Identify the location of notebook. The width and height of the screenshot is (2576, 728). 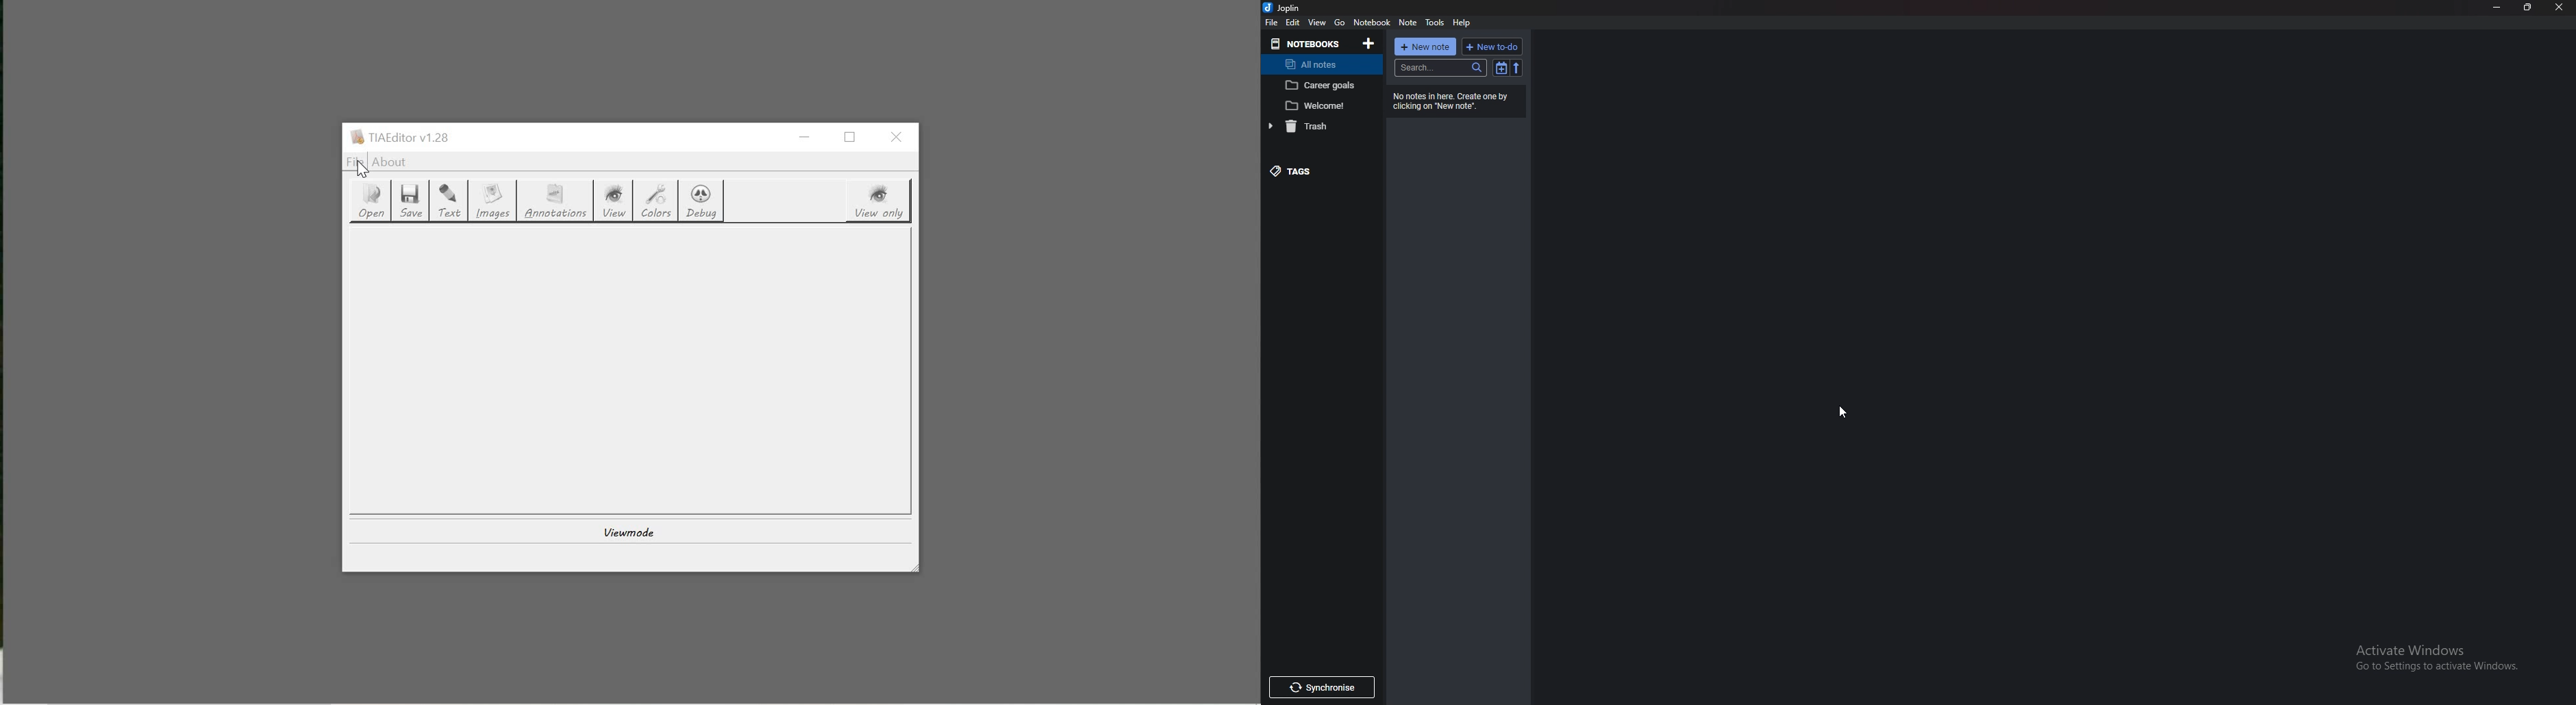
(1372, 23).